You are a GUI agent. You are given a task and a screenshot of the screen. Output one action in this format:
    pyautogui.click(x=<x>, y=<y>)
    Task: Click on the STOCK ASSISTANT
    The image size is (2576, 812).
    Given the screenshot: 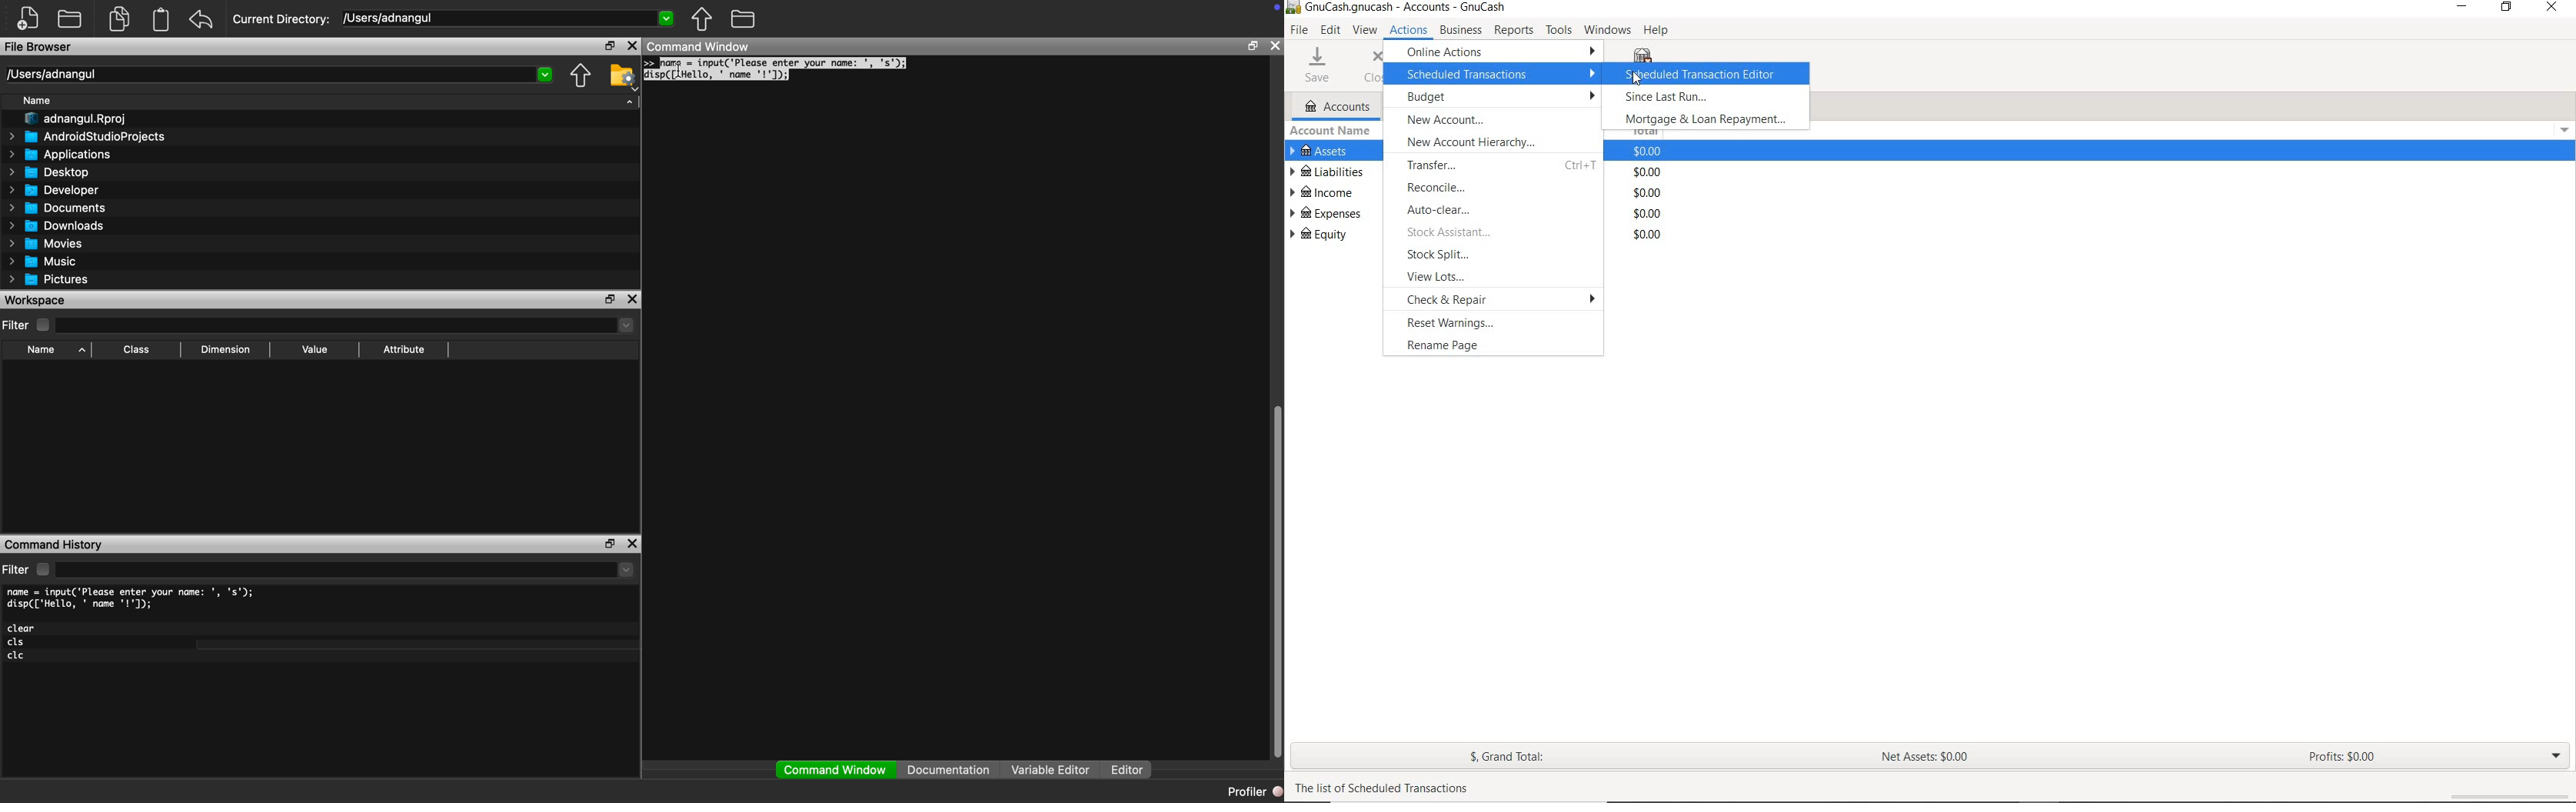 What is the action you would take?
    pyautogui.click(x=1499, y=234)
    